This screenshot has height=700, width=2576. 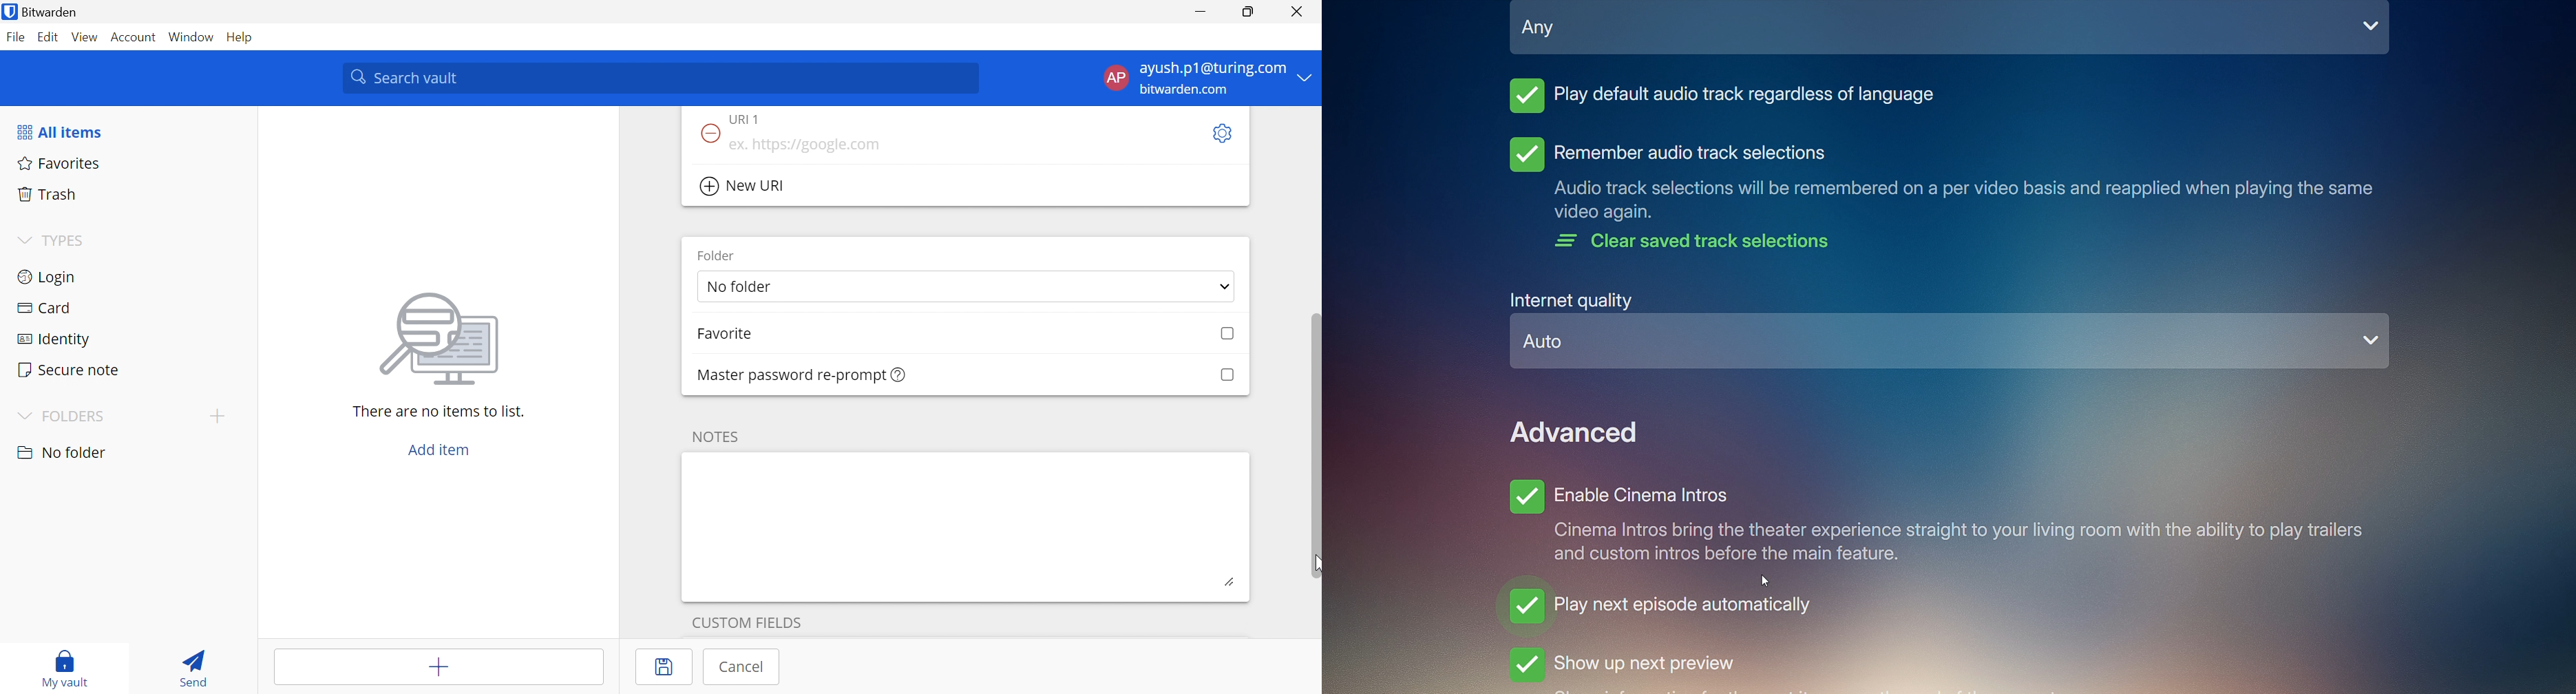 What do you see at coordinates (666, 667) in the screenshot?
I see `Save` at bounding box center [666, 667].